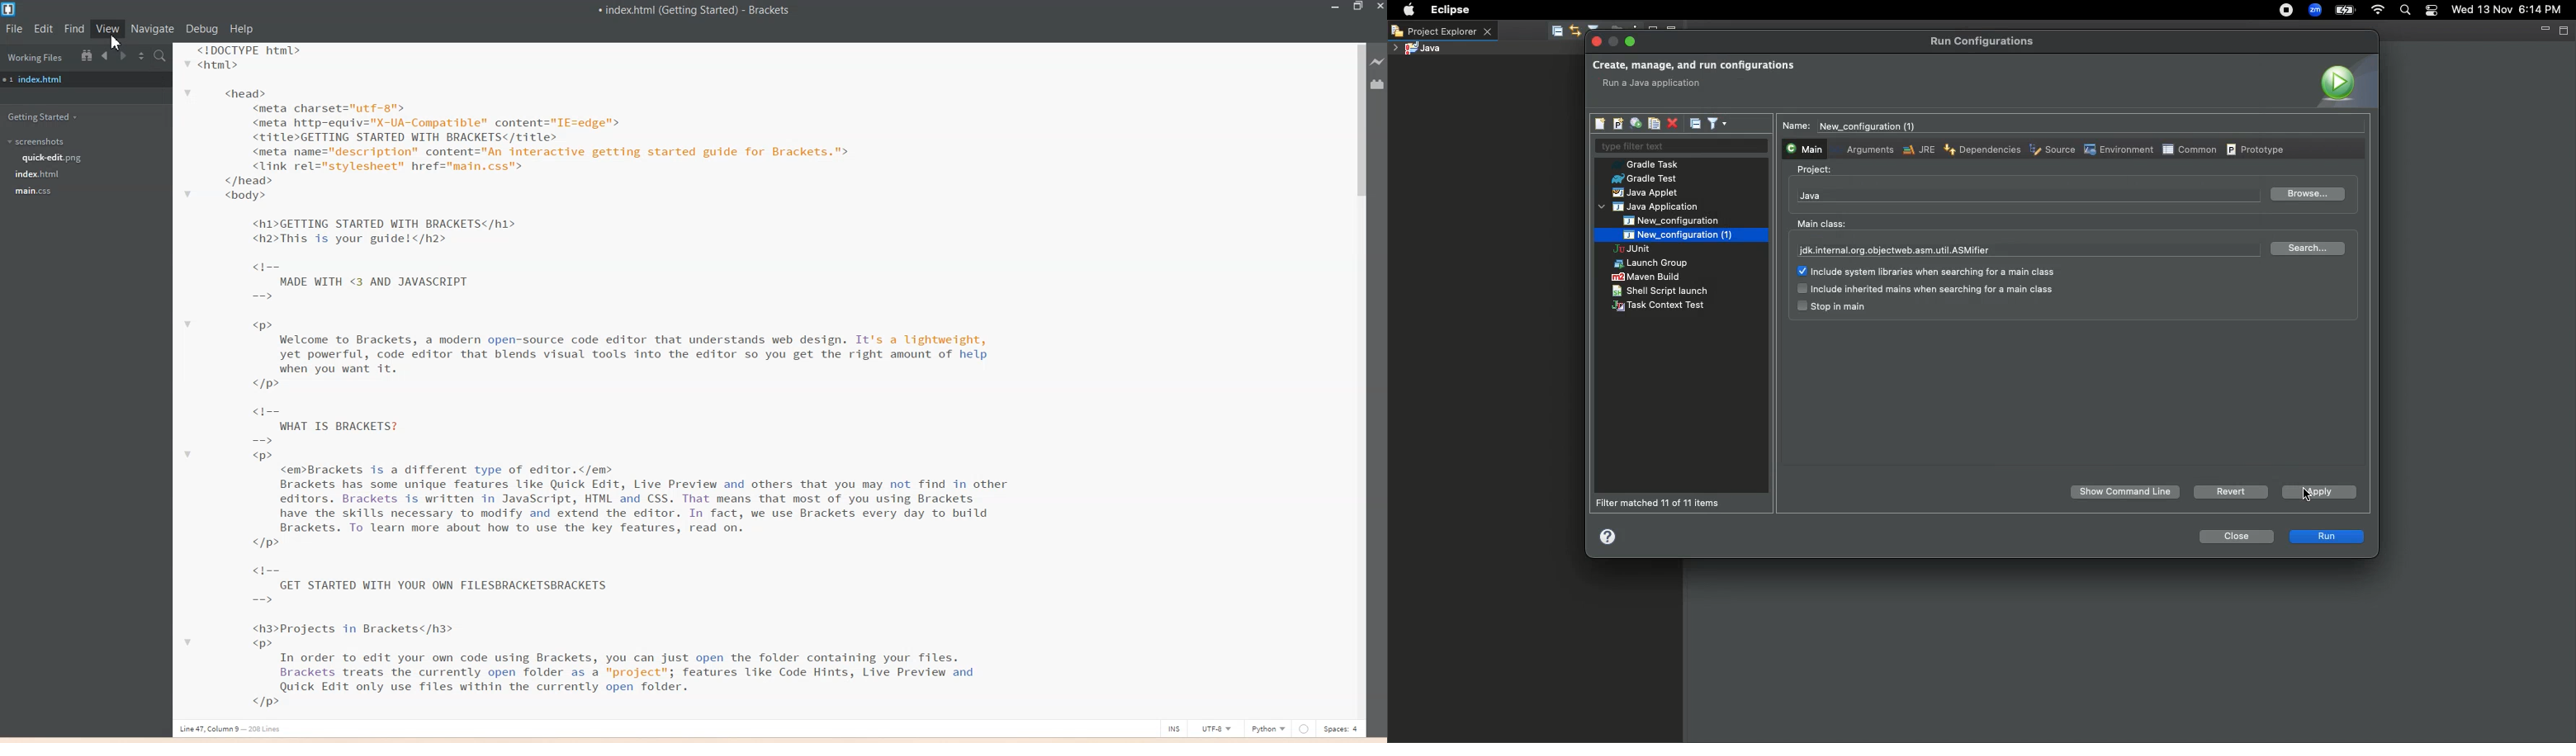 Image resolution: width=2576 pixels, height=756 pixels. What do you see at coordinates (113, 43) in the screenshot?
I see `cursor` at bounding box center [113, 43].